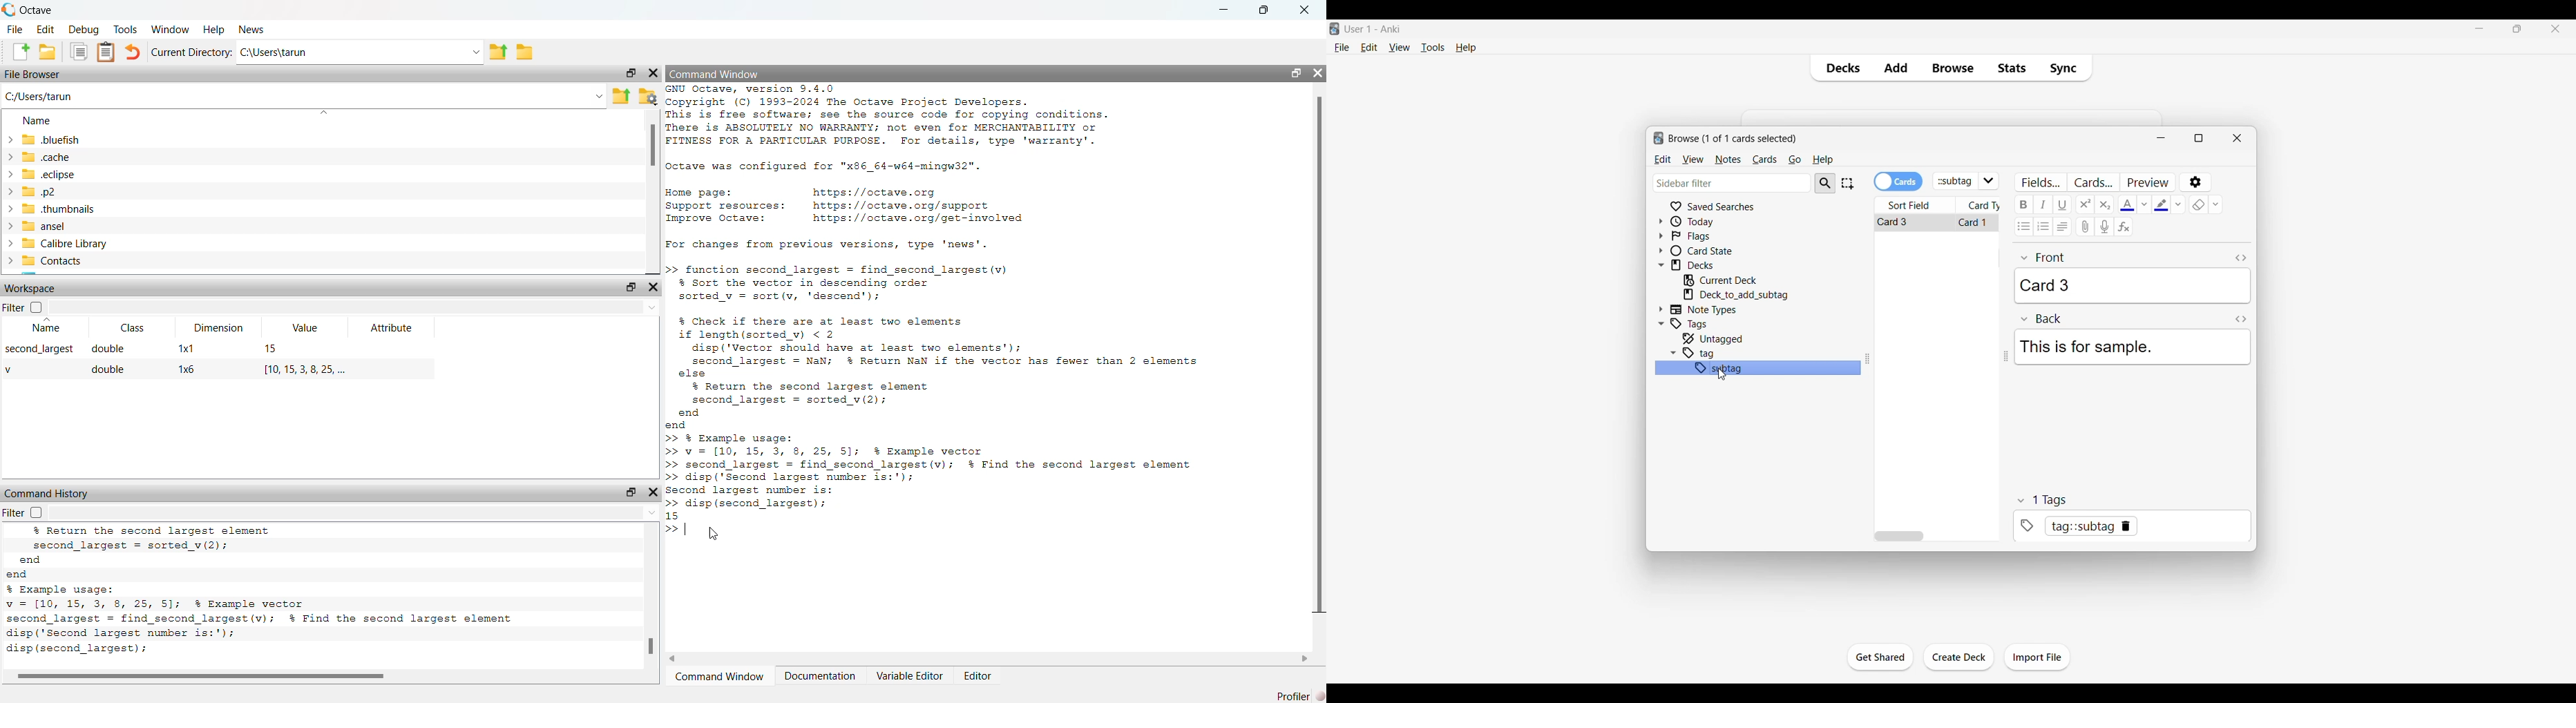  What do you see at coordinates (2179, 204) in the screenshot?
I see `Text highlight color options` at bounding box center [2179, 204].